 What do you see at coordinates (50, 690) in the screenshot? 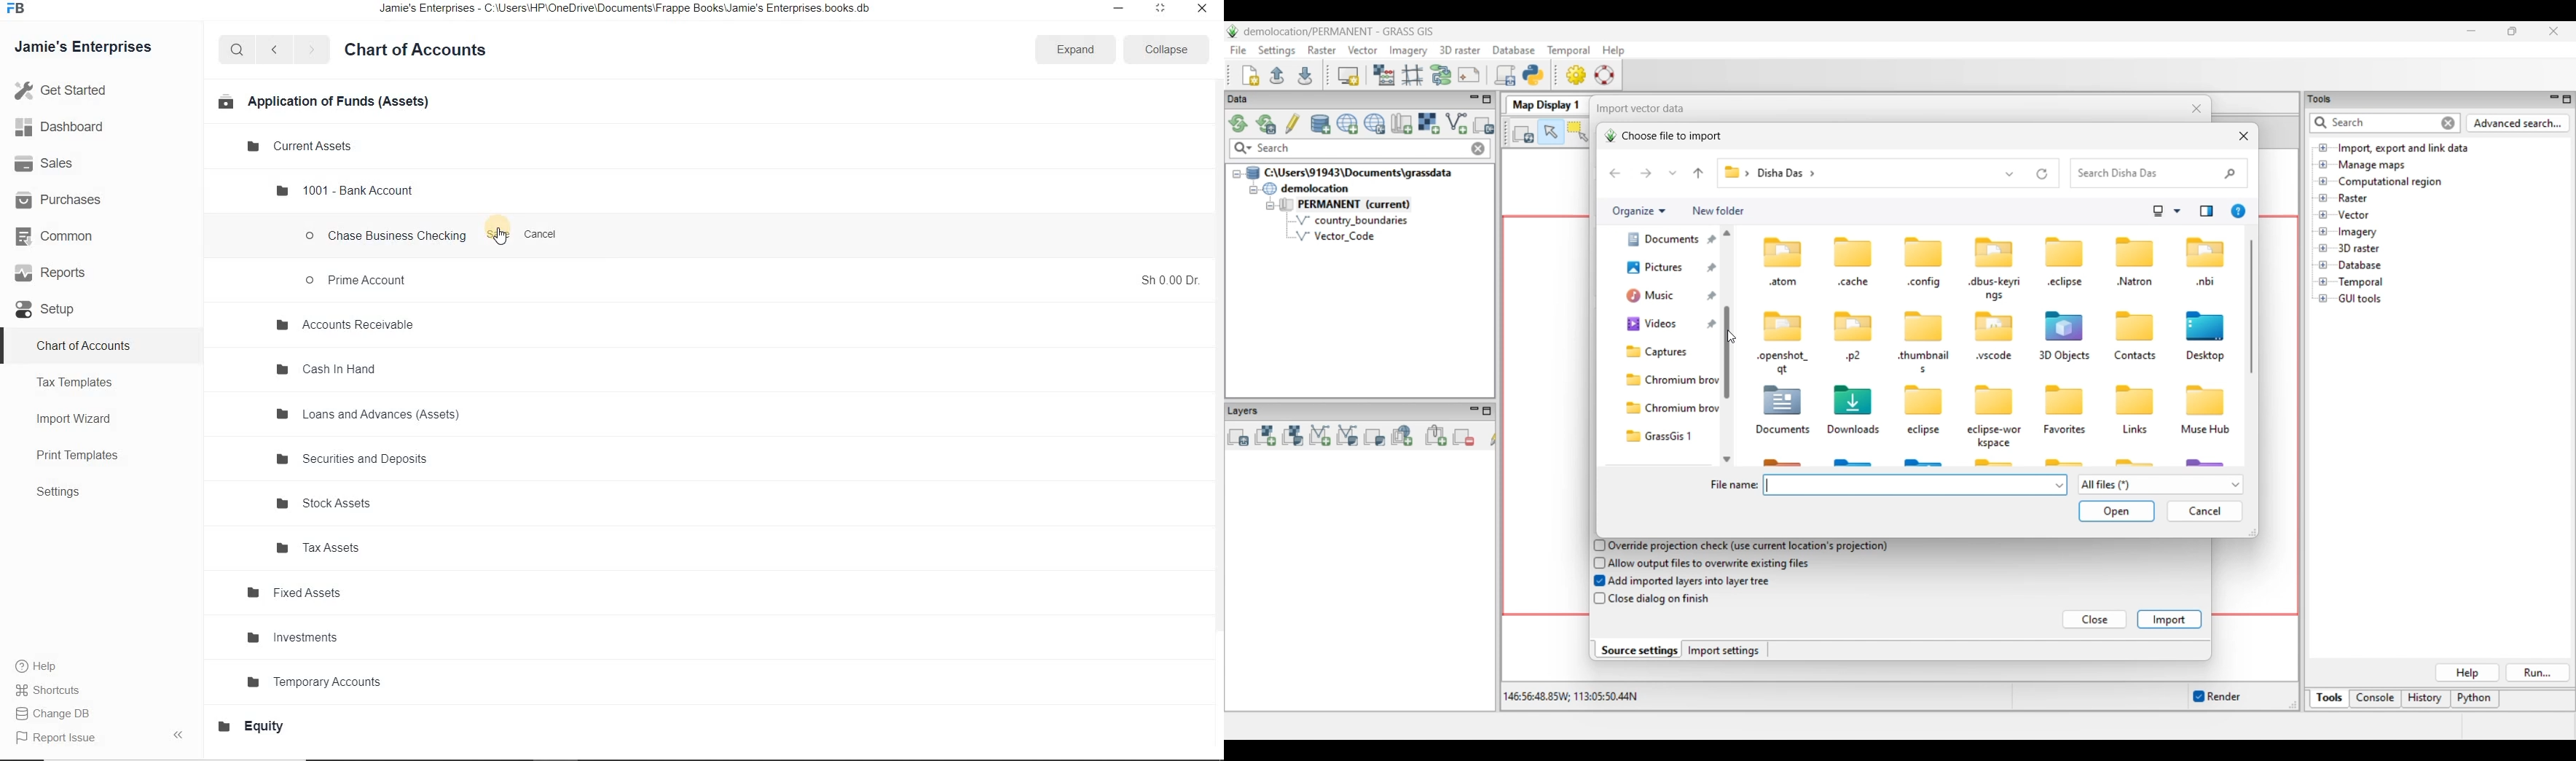
I see `Shortcuts` at bounding box center [50, 690].